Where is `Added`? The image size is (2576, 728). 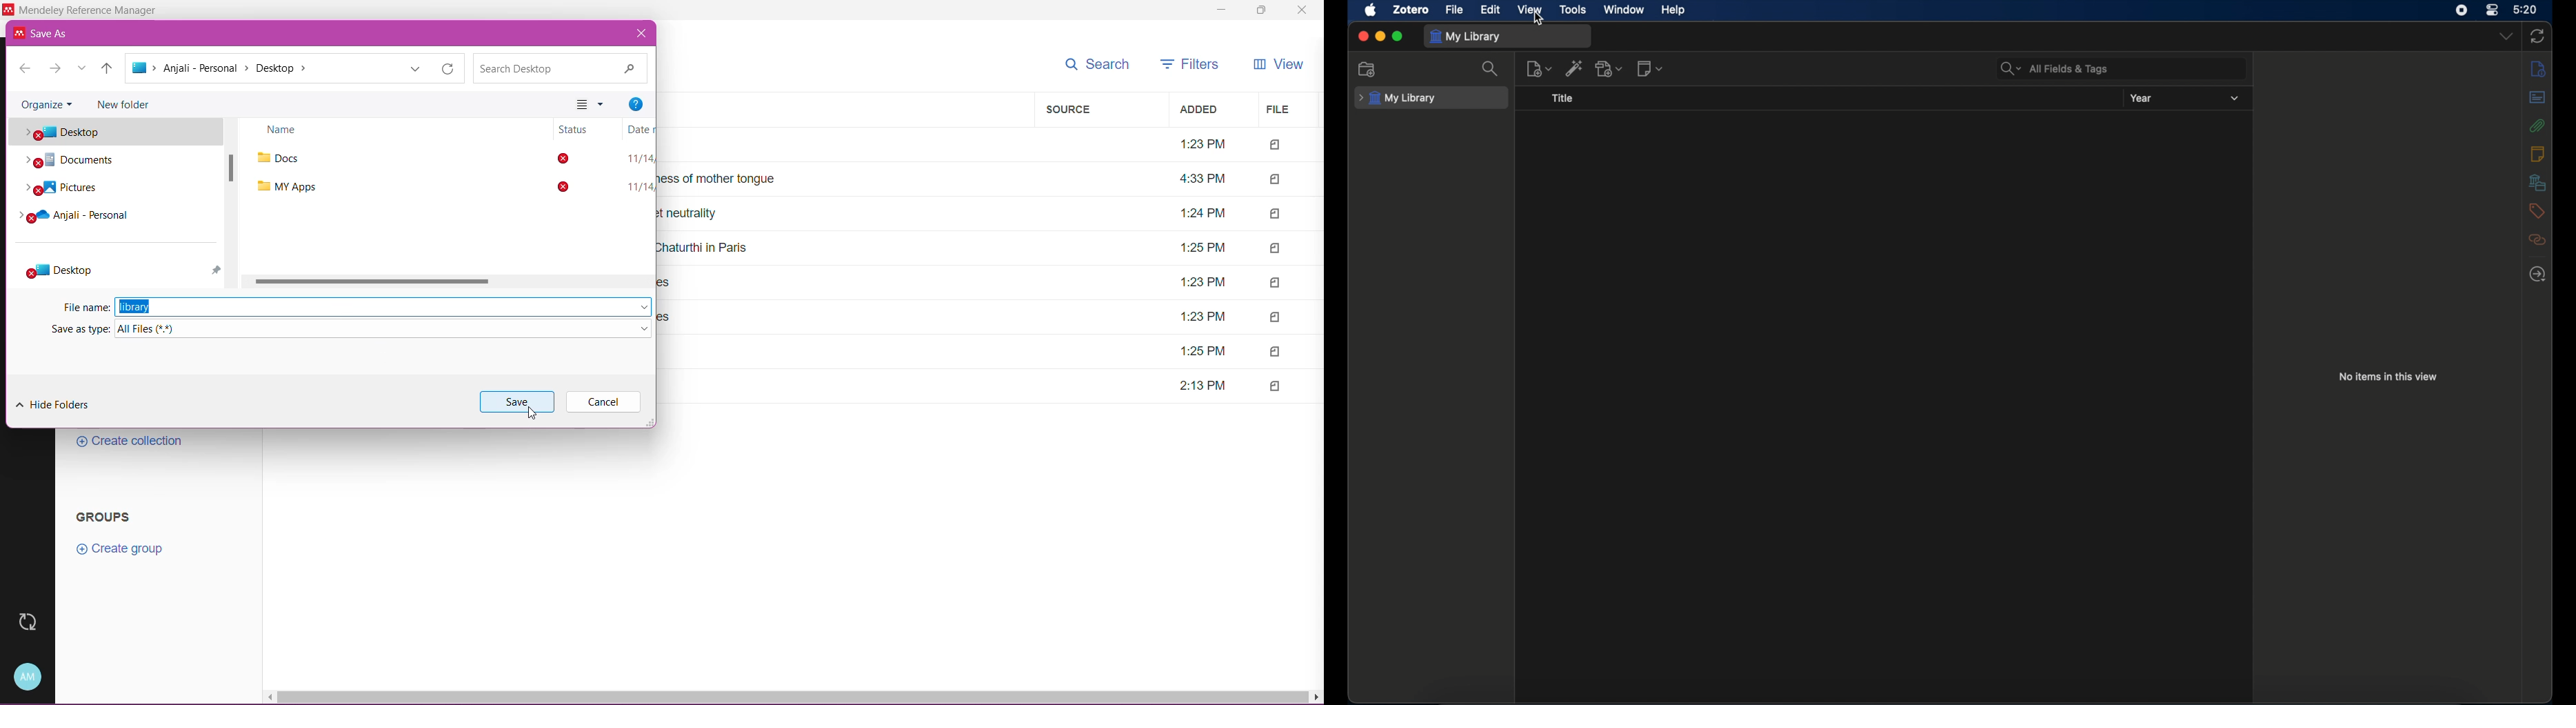 Added is located at coordinates (1210, 109).